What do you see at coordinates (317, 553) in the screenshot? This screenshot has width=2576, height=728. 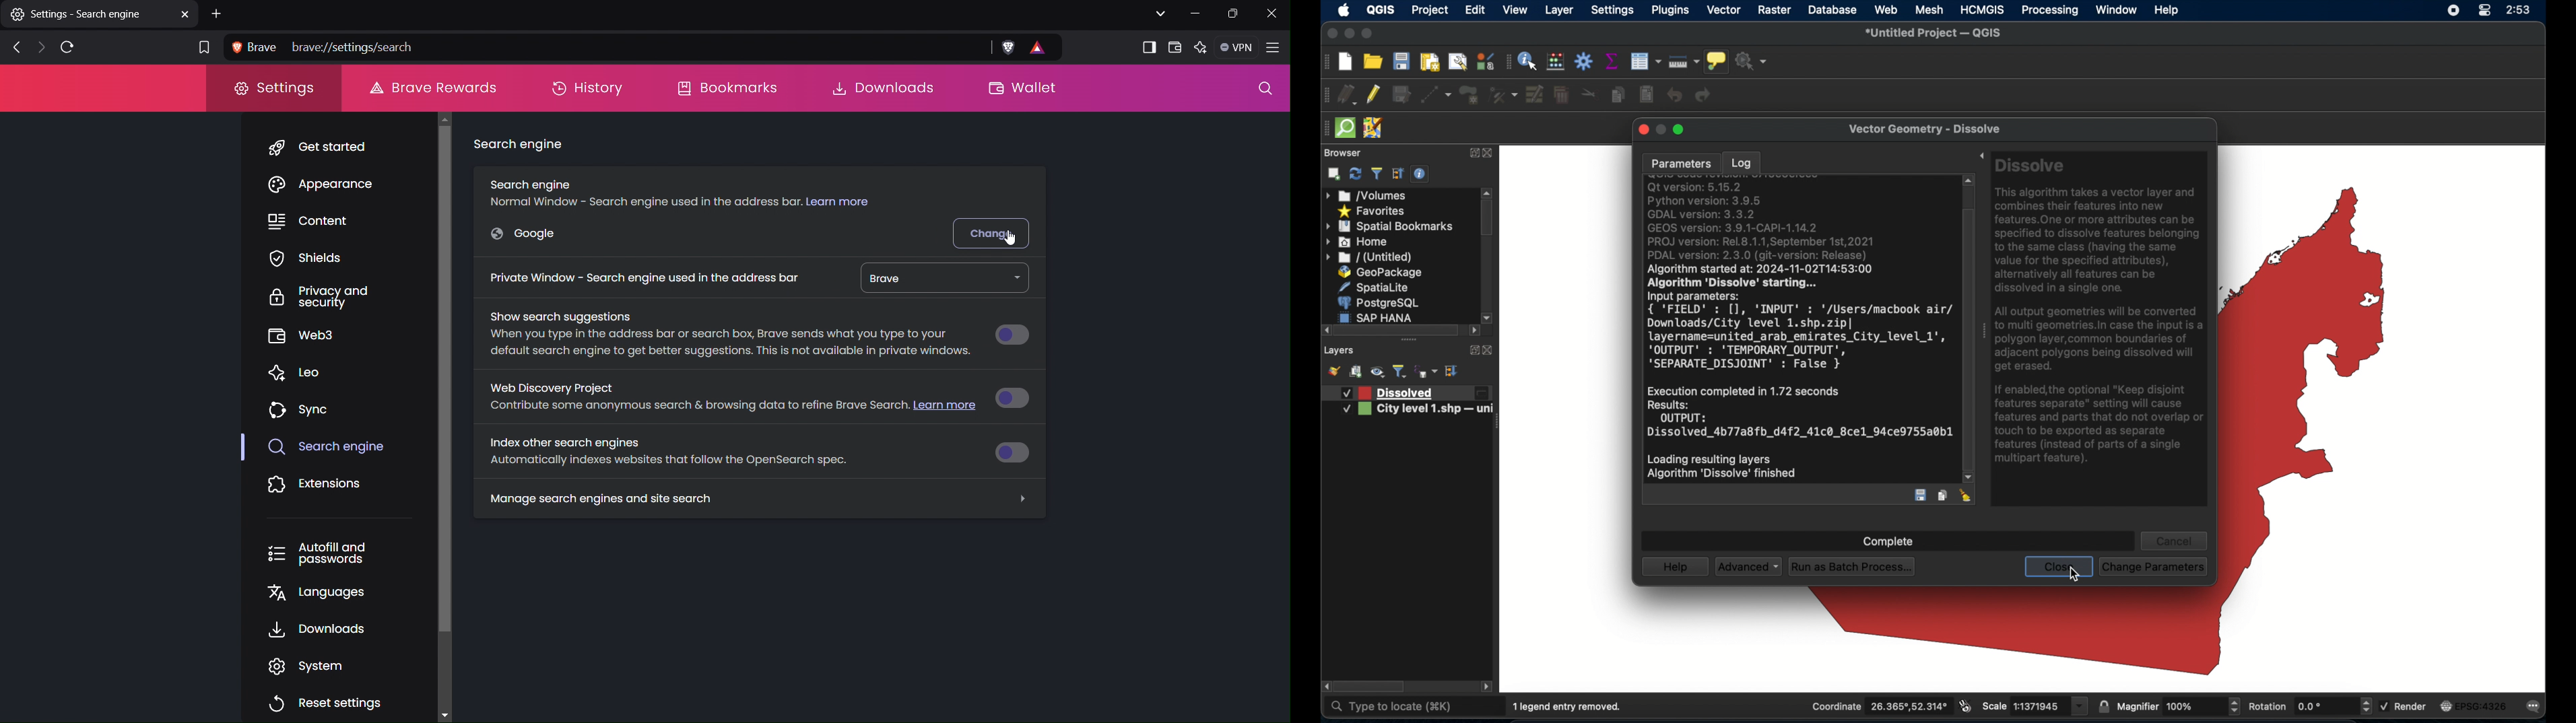 I see `Autofill and passwords` at bounding box center [317, 553].